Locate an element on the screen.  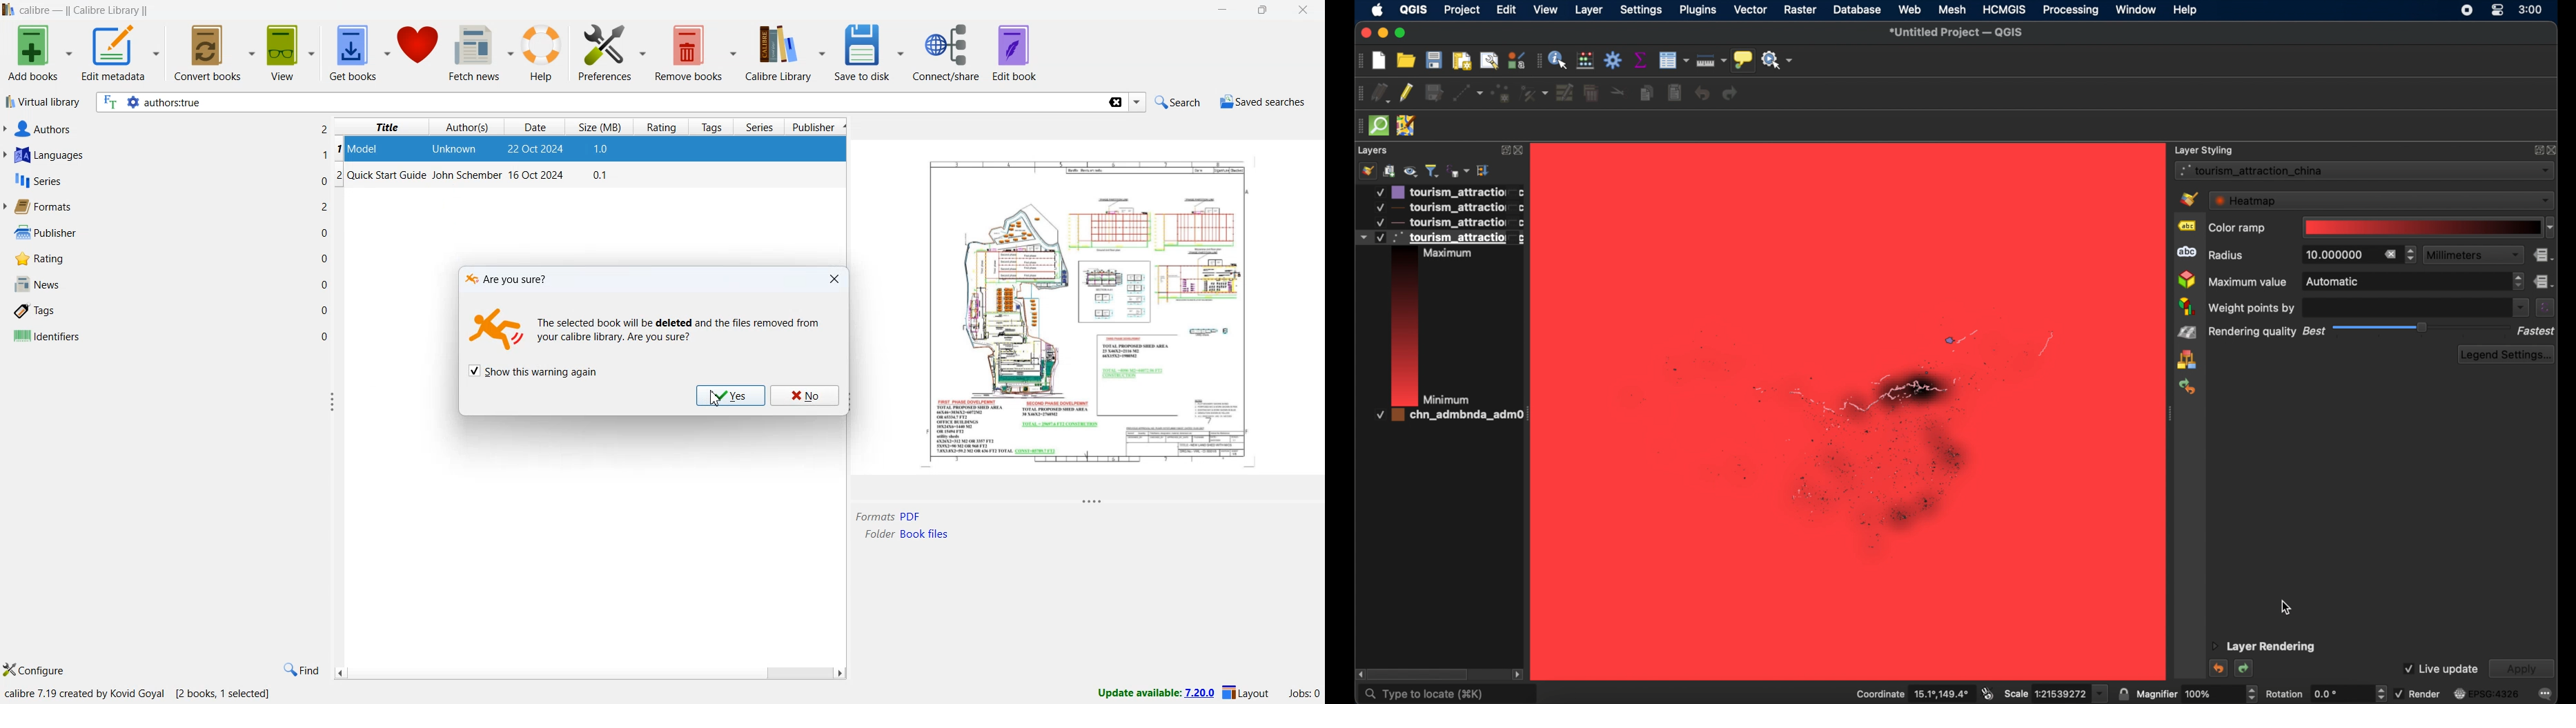
date is located at coordinates (538, 150).